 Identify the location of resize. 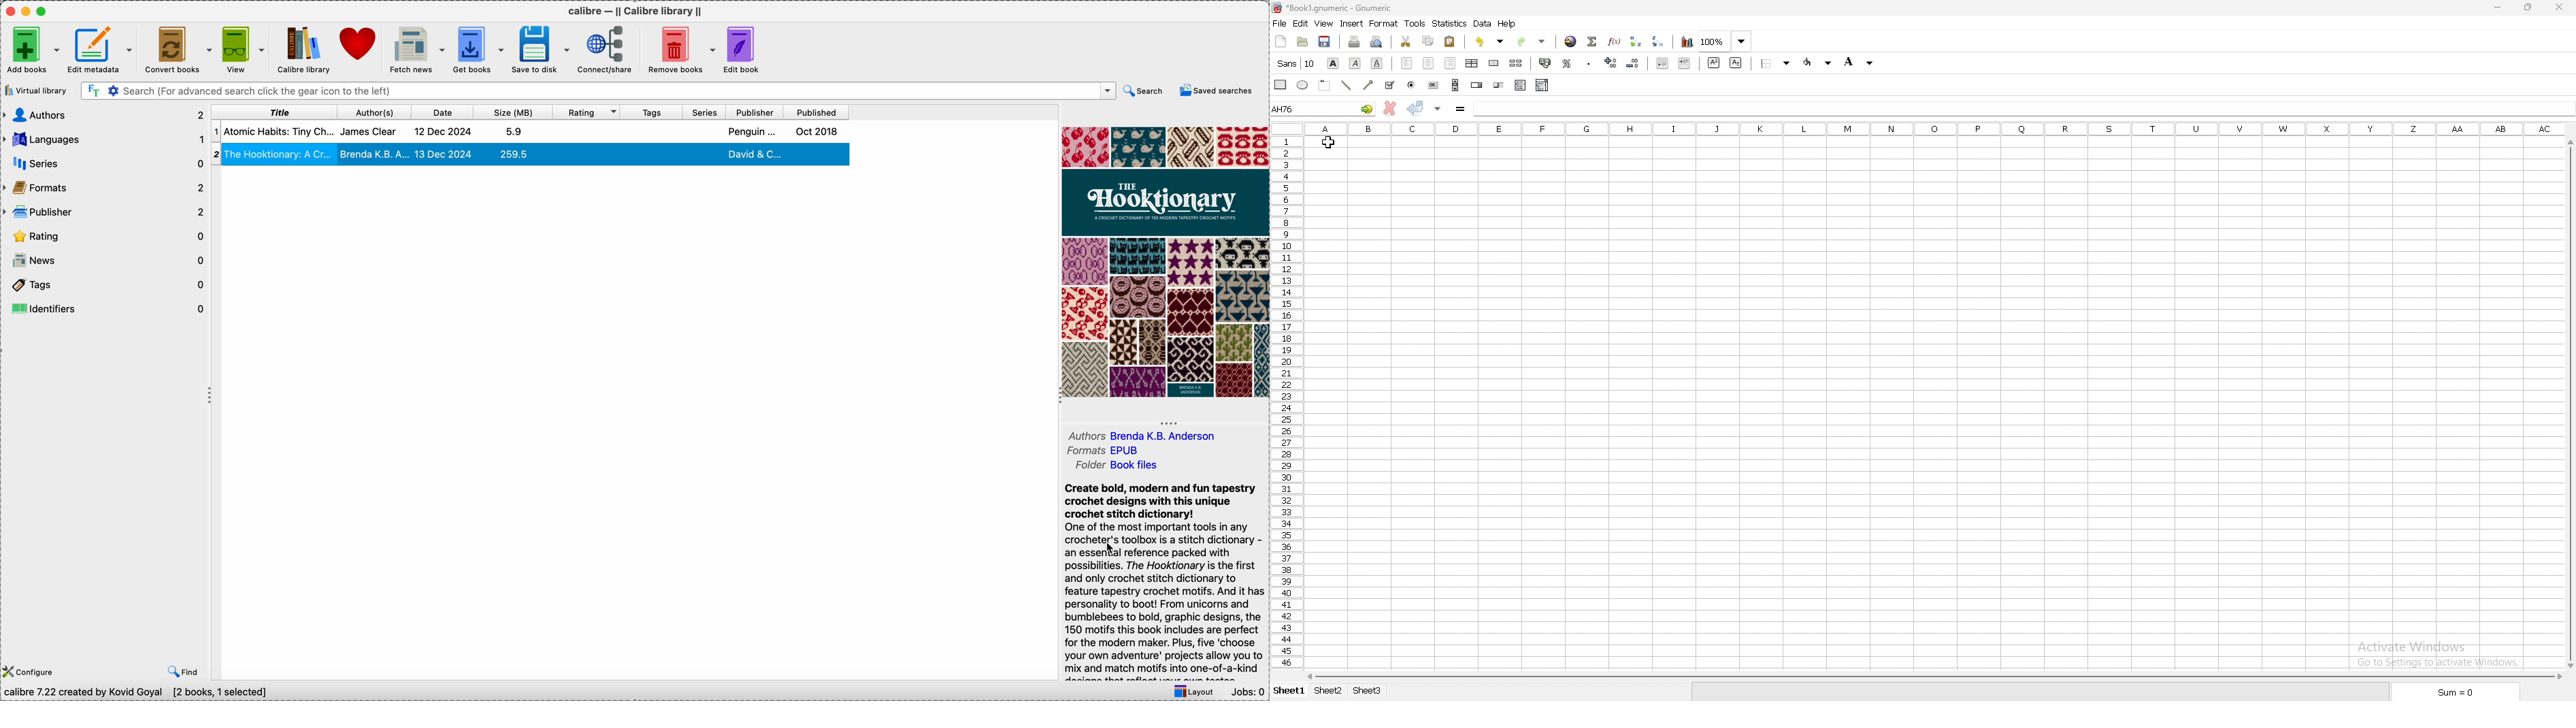
(2528, 8).